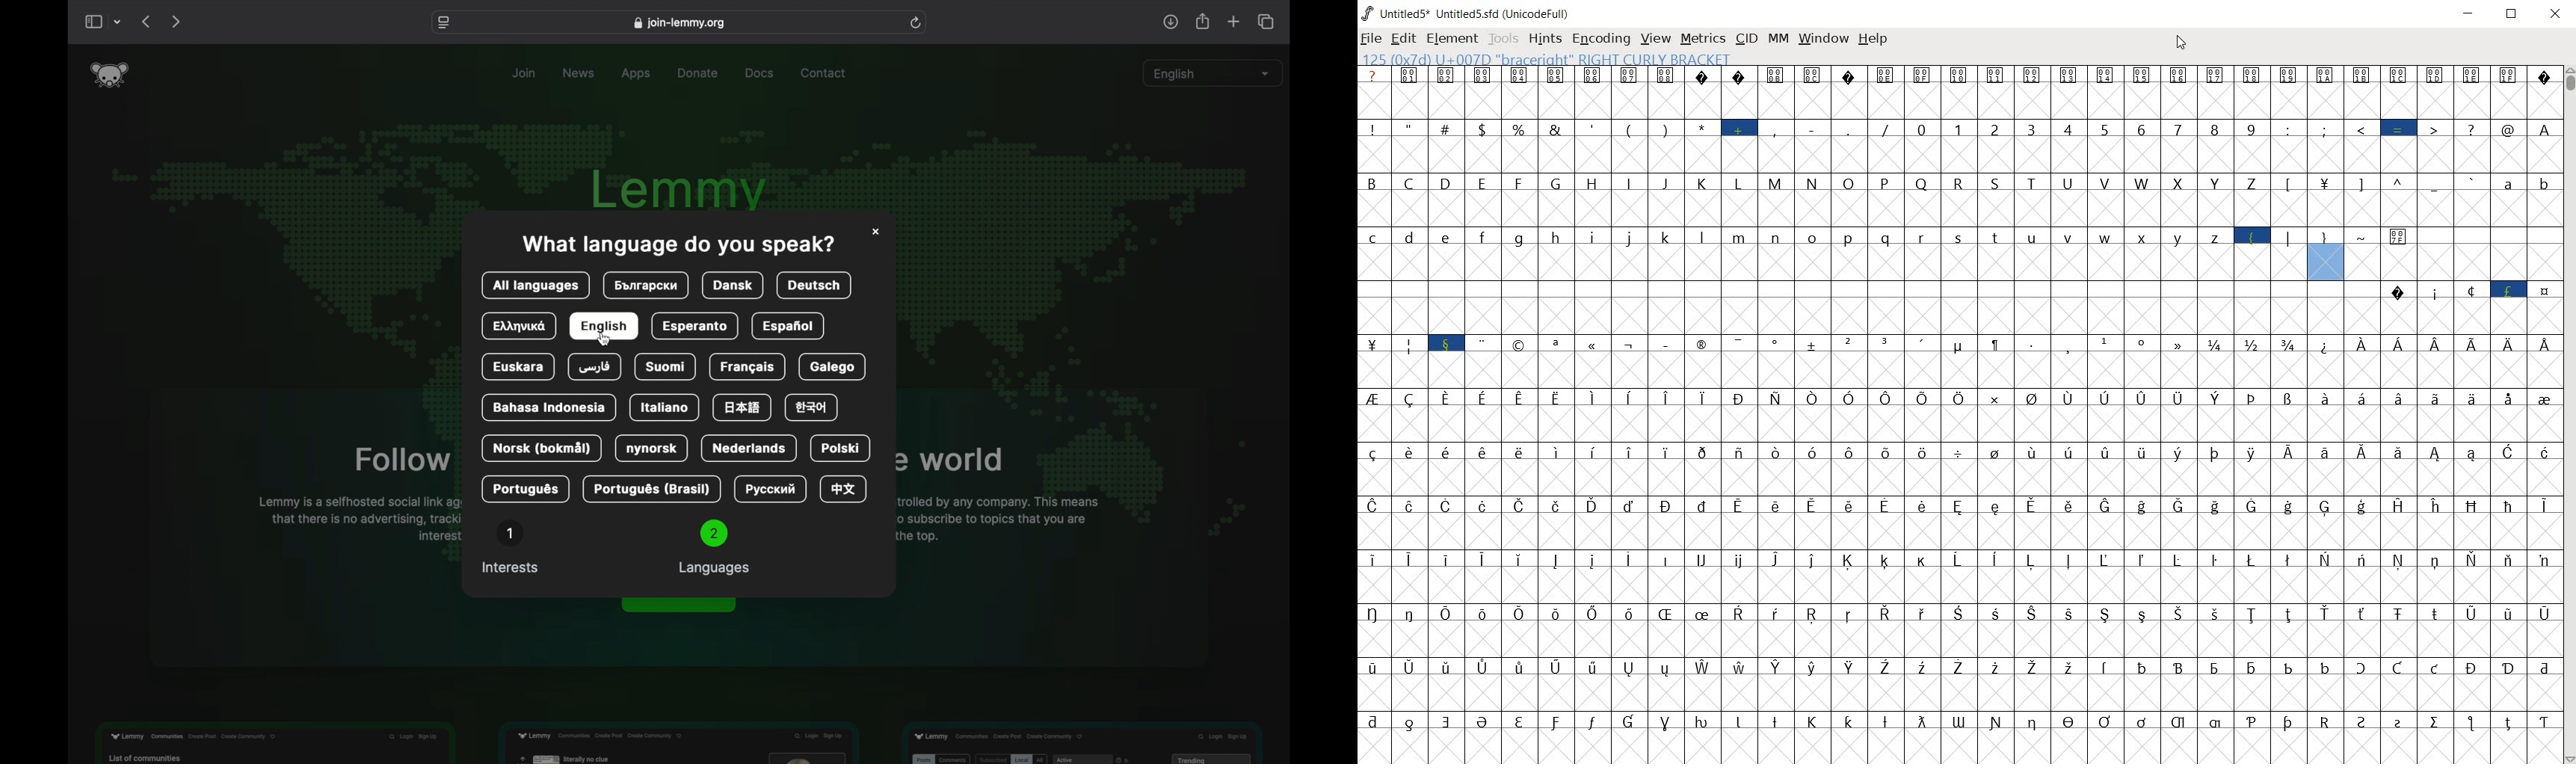 This screenshot has width=2576, height=784. I want to click on GLYPHS, so click(1831, 415).